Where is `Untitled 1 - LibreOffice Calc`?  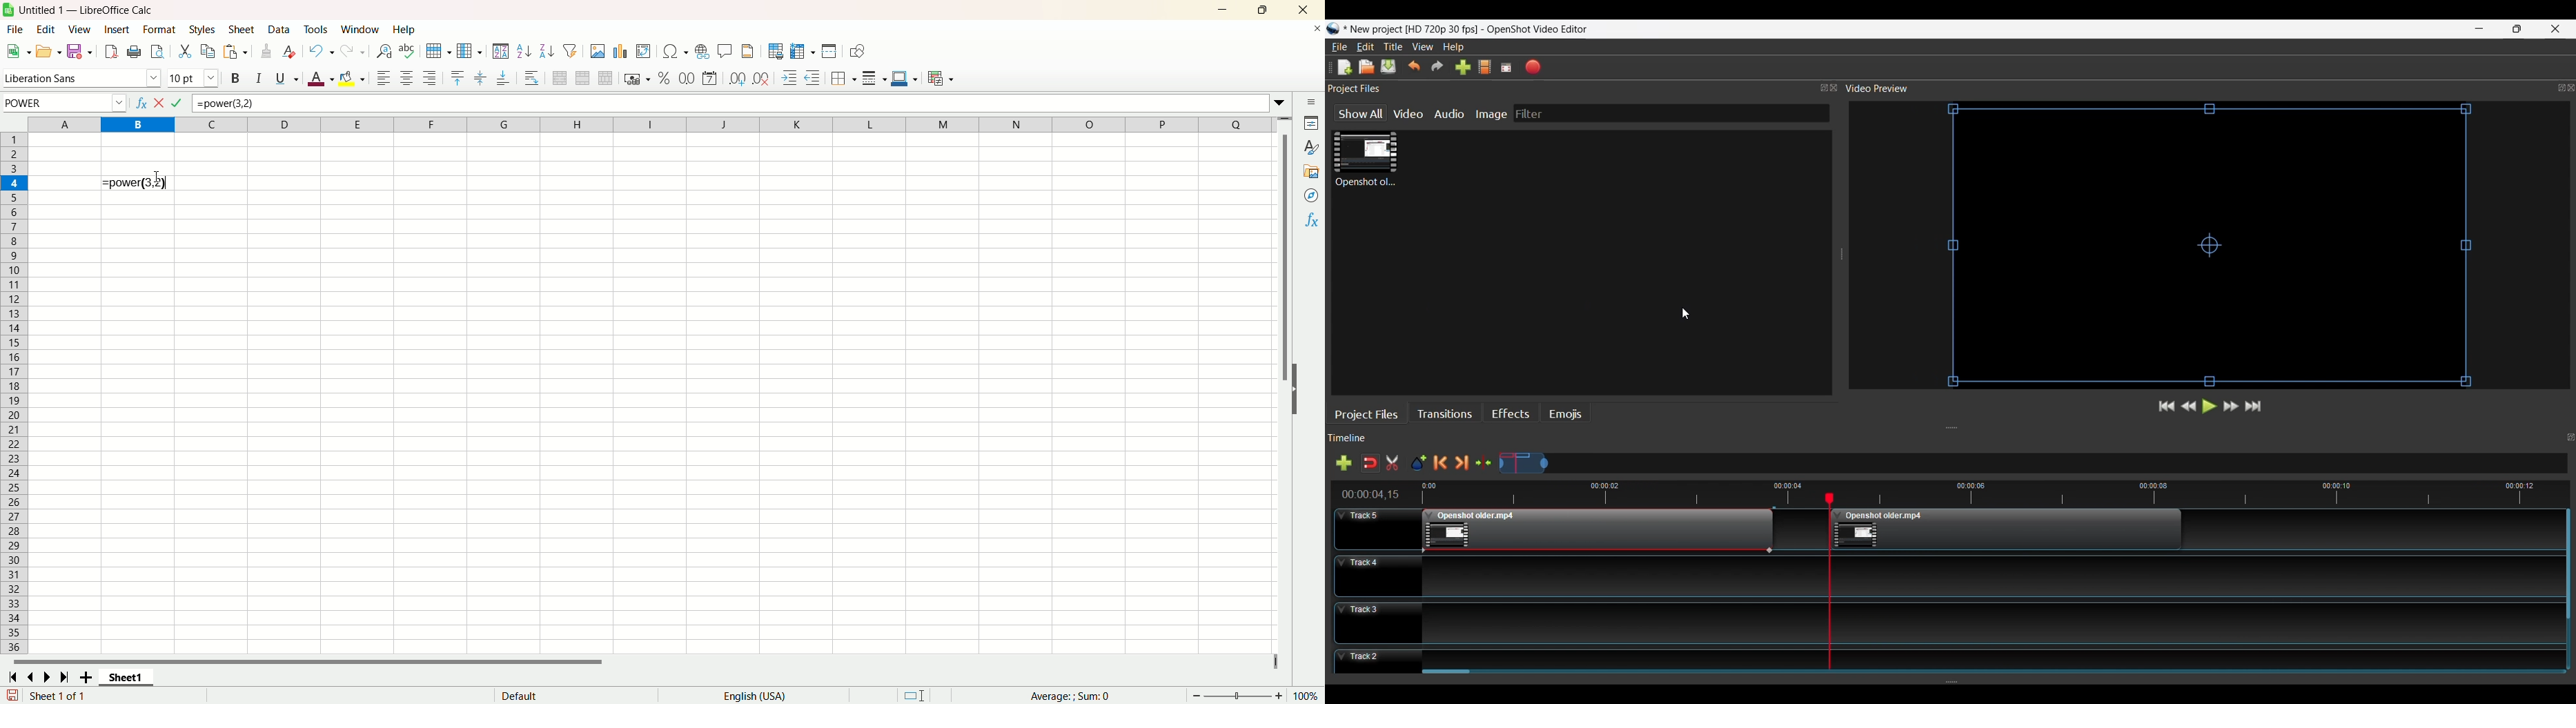 Untitled 1 - LibreOffice Calc is located at coordinates (94, 8).